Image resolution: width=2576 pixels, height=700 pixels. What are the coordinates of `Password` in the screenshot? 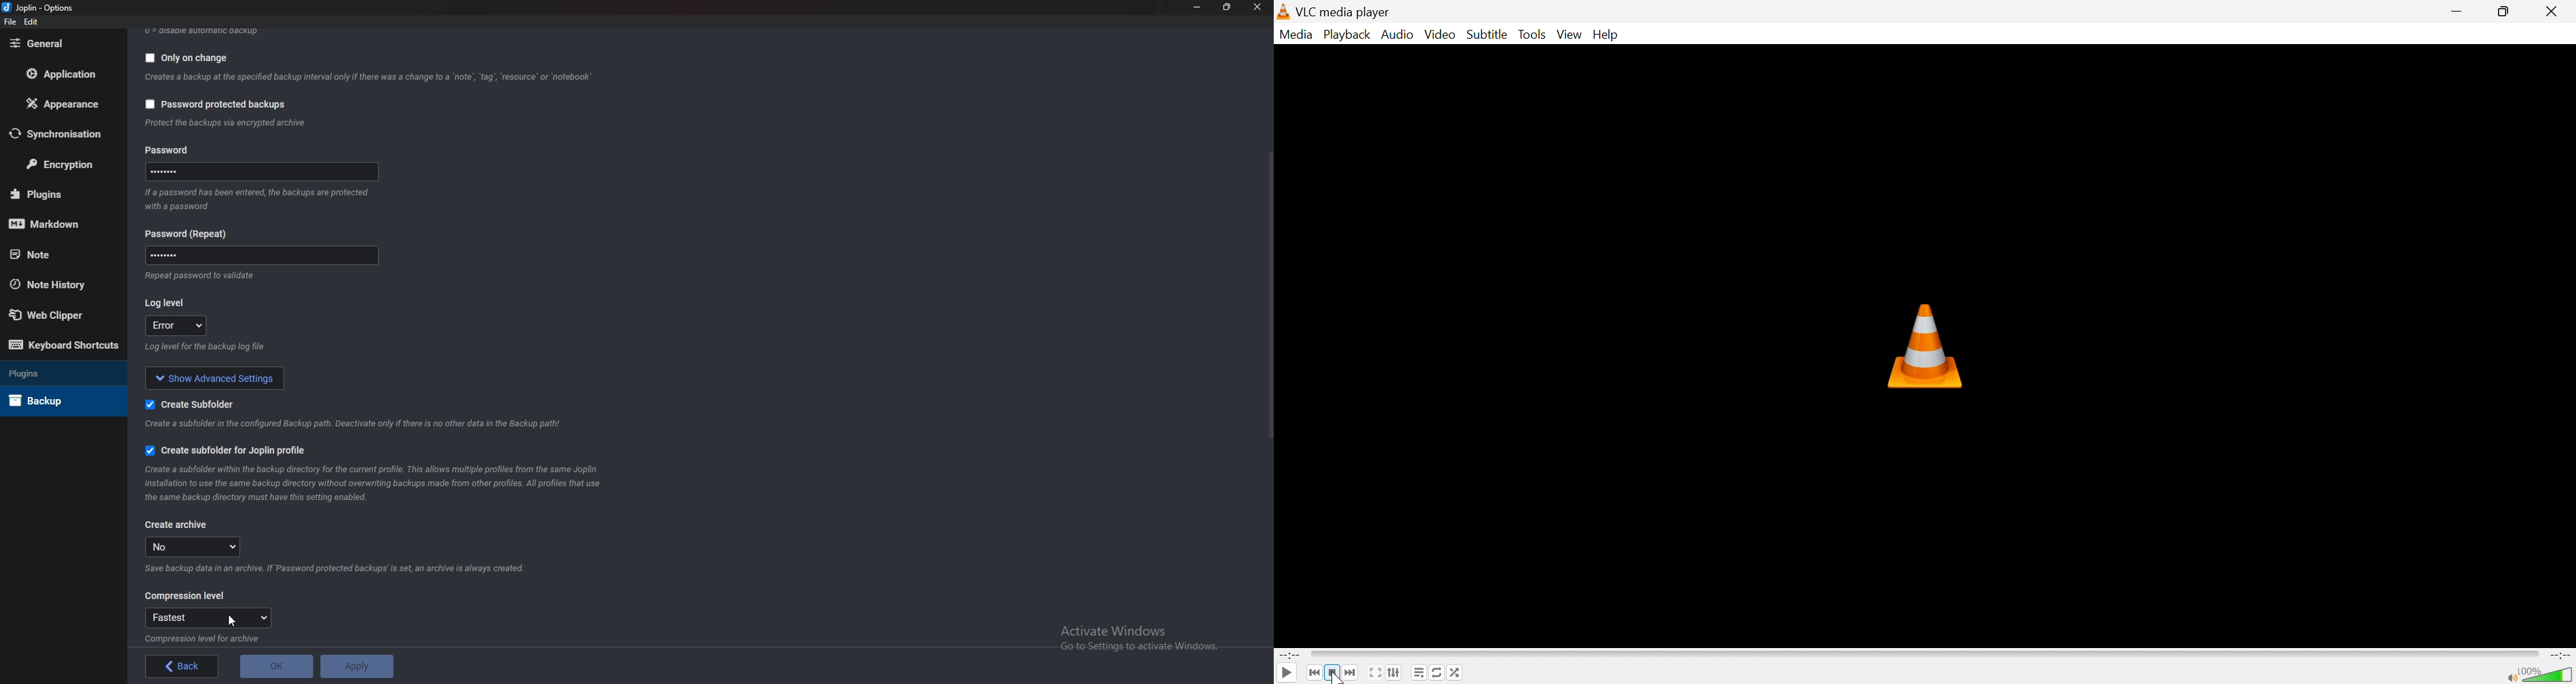 It's located at (261, 173).